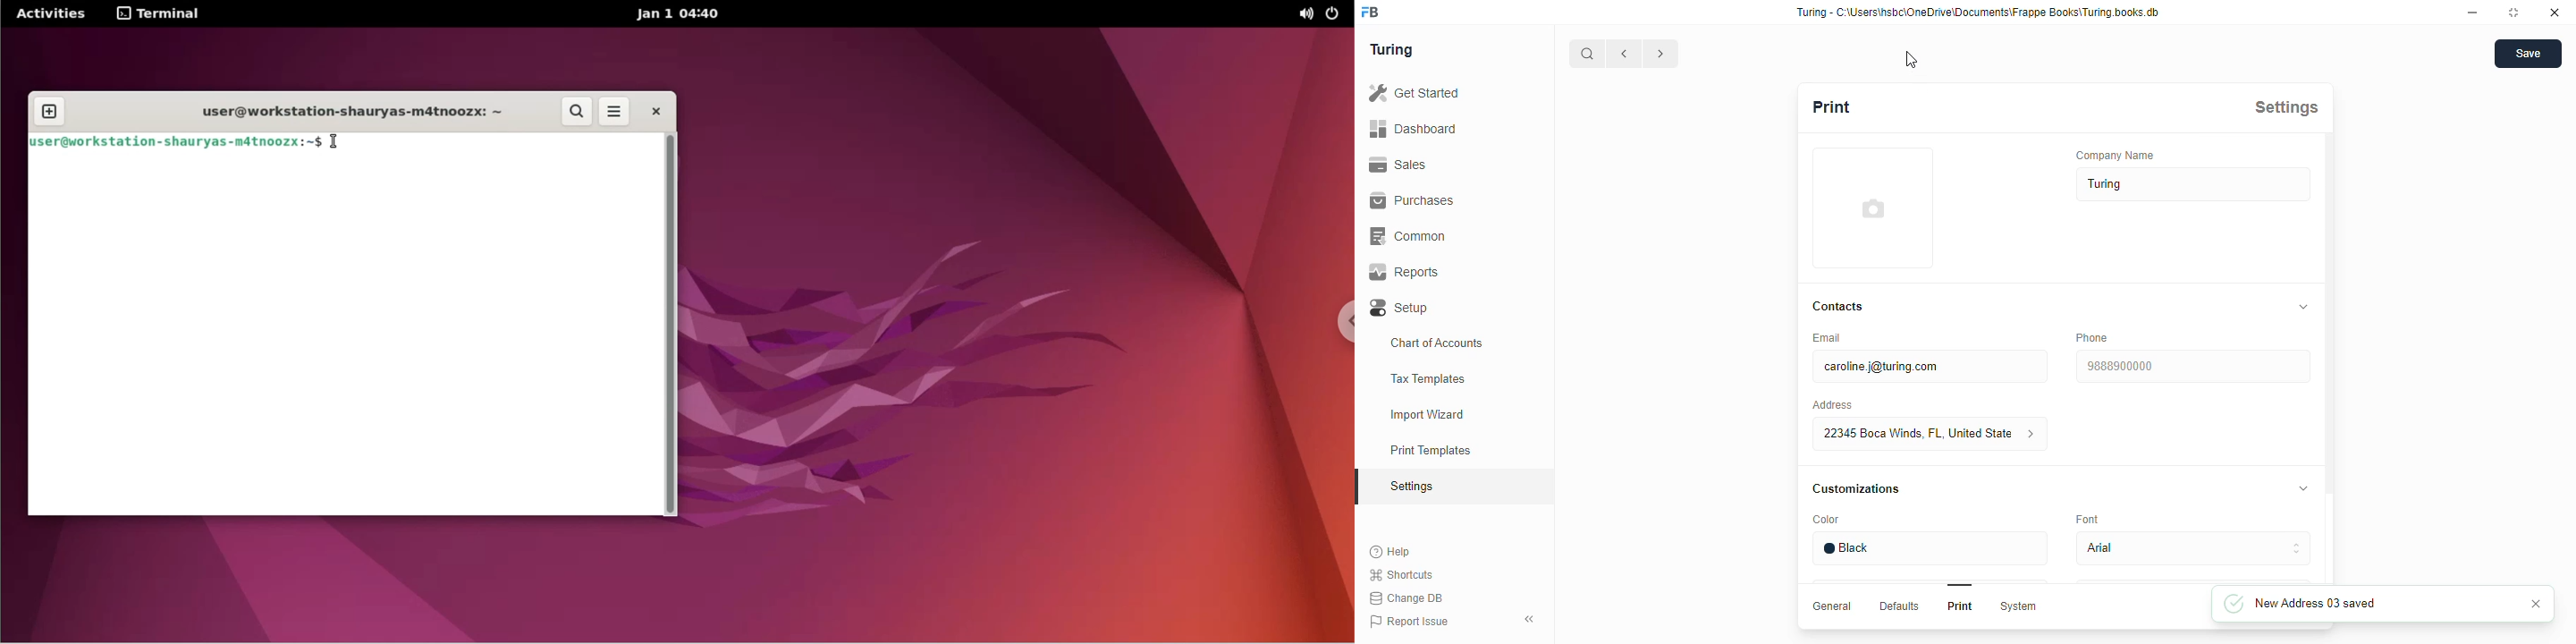 The width and height of the screenshot is (2576, 644). Describe the element at coordinates (1412, 200) in the screenshot. I see `purchases` at that location.